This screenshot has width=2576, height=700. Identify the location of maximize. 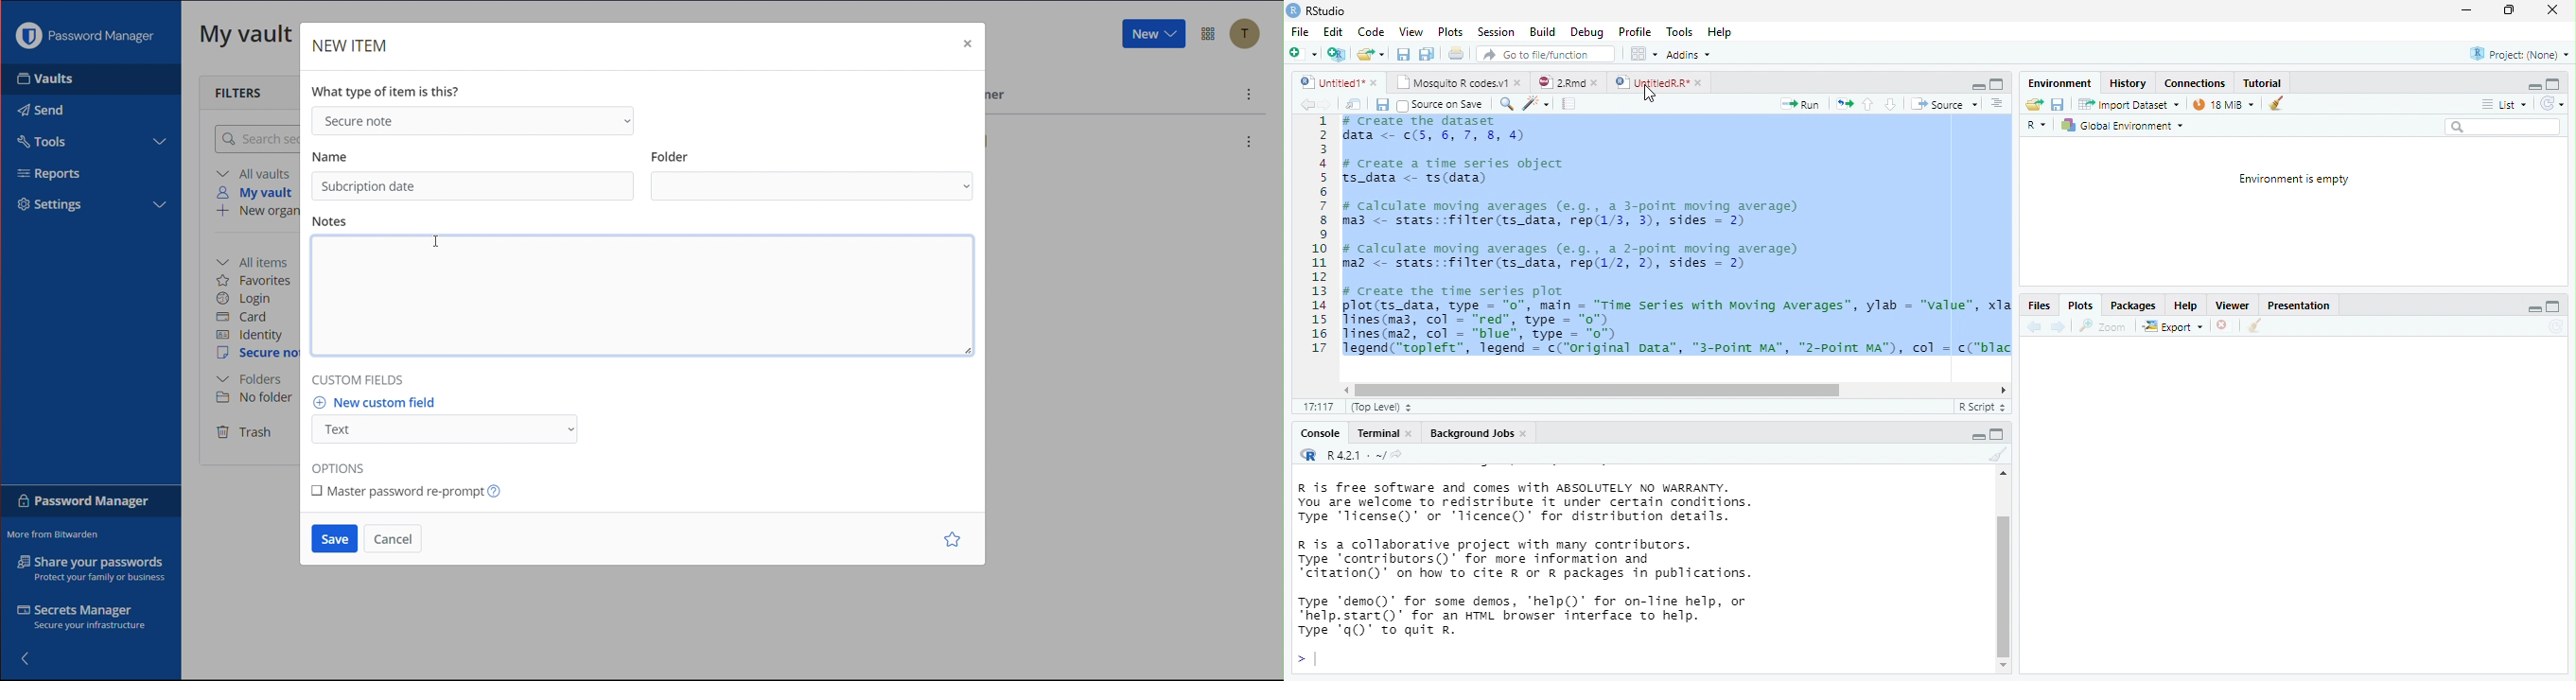
(1997, 84).